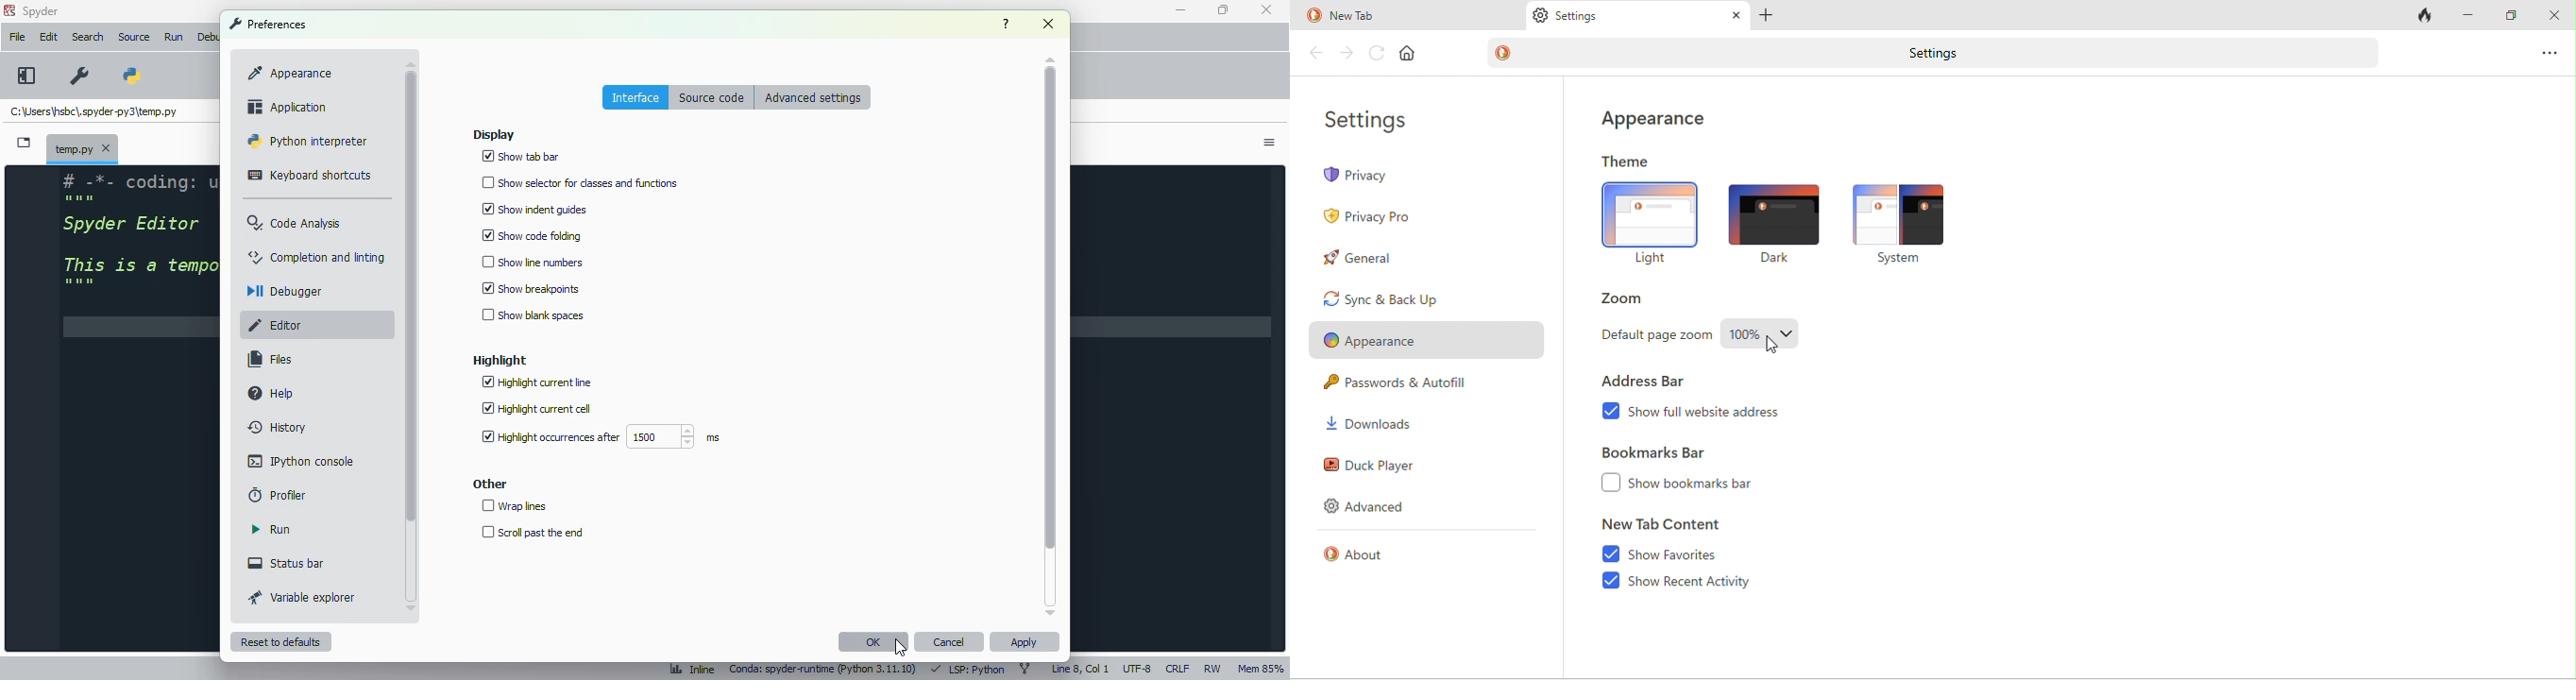 This screenshot has width=2576, height=700. Describe the element at coordinates (713, 97) in the screenshot. I see `source code` at that location.